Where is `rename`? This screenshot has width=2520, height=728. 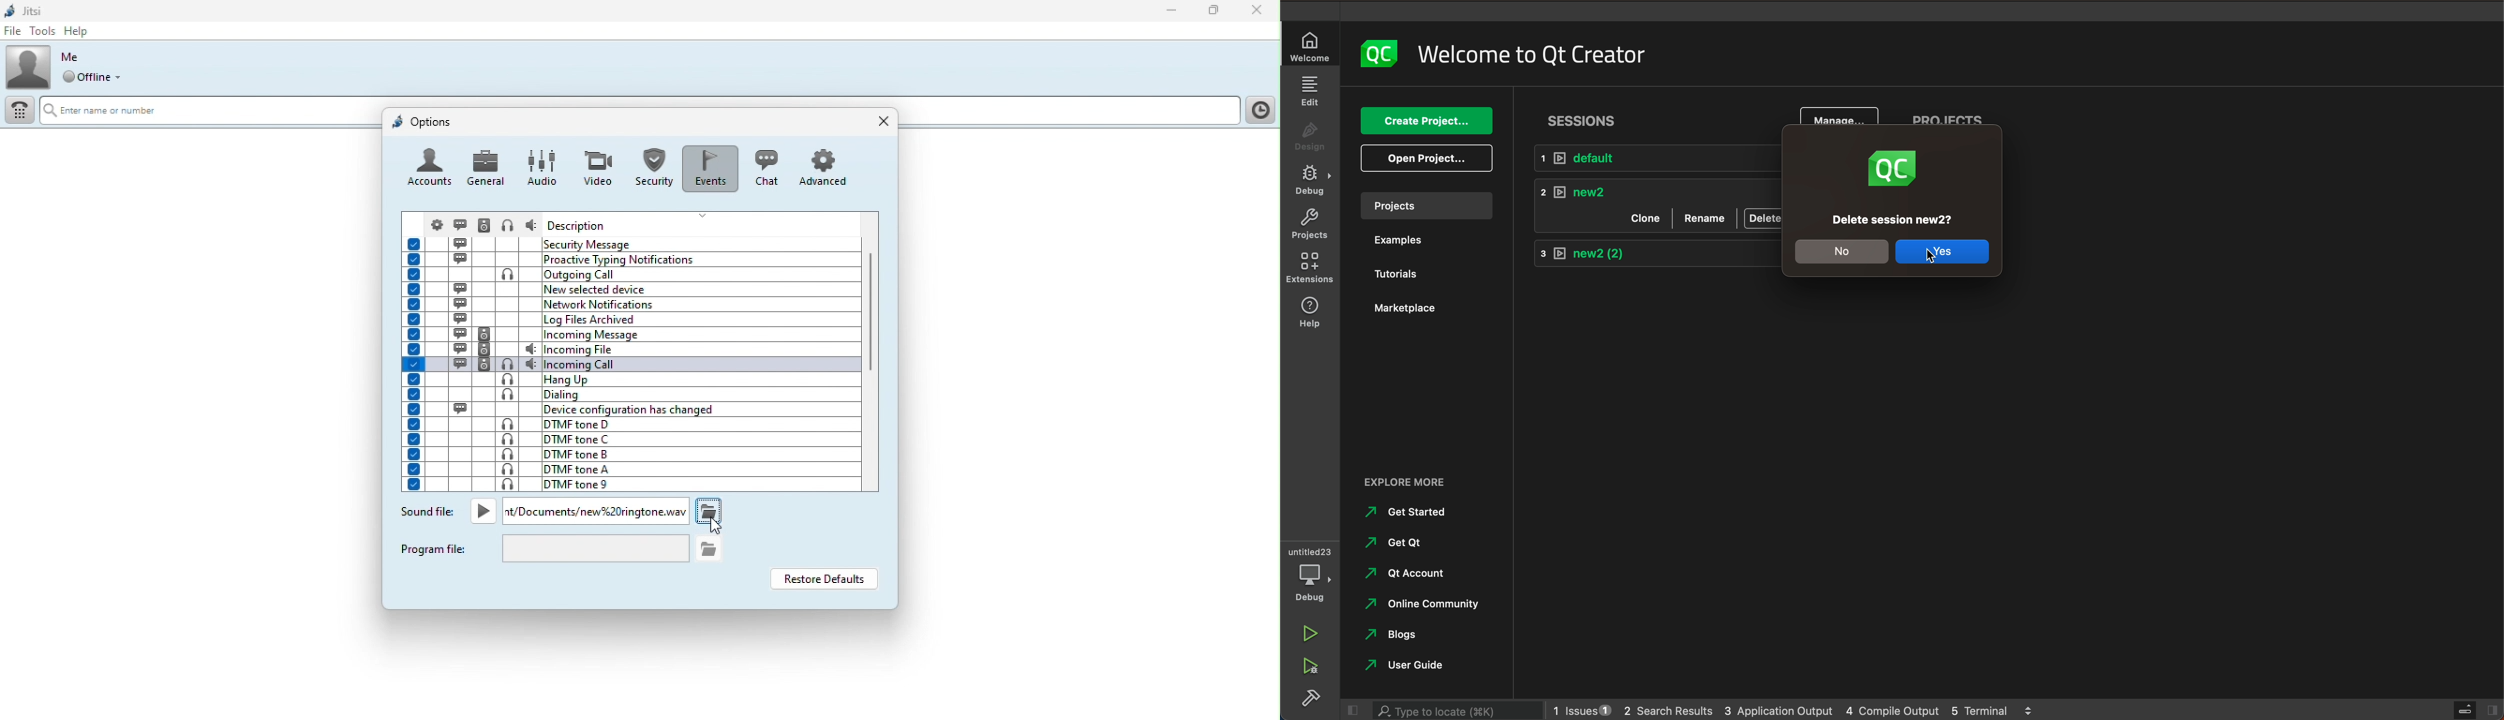 rename is located at coordinates (1705, 215).